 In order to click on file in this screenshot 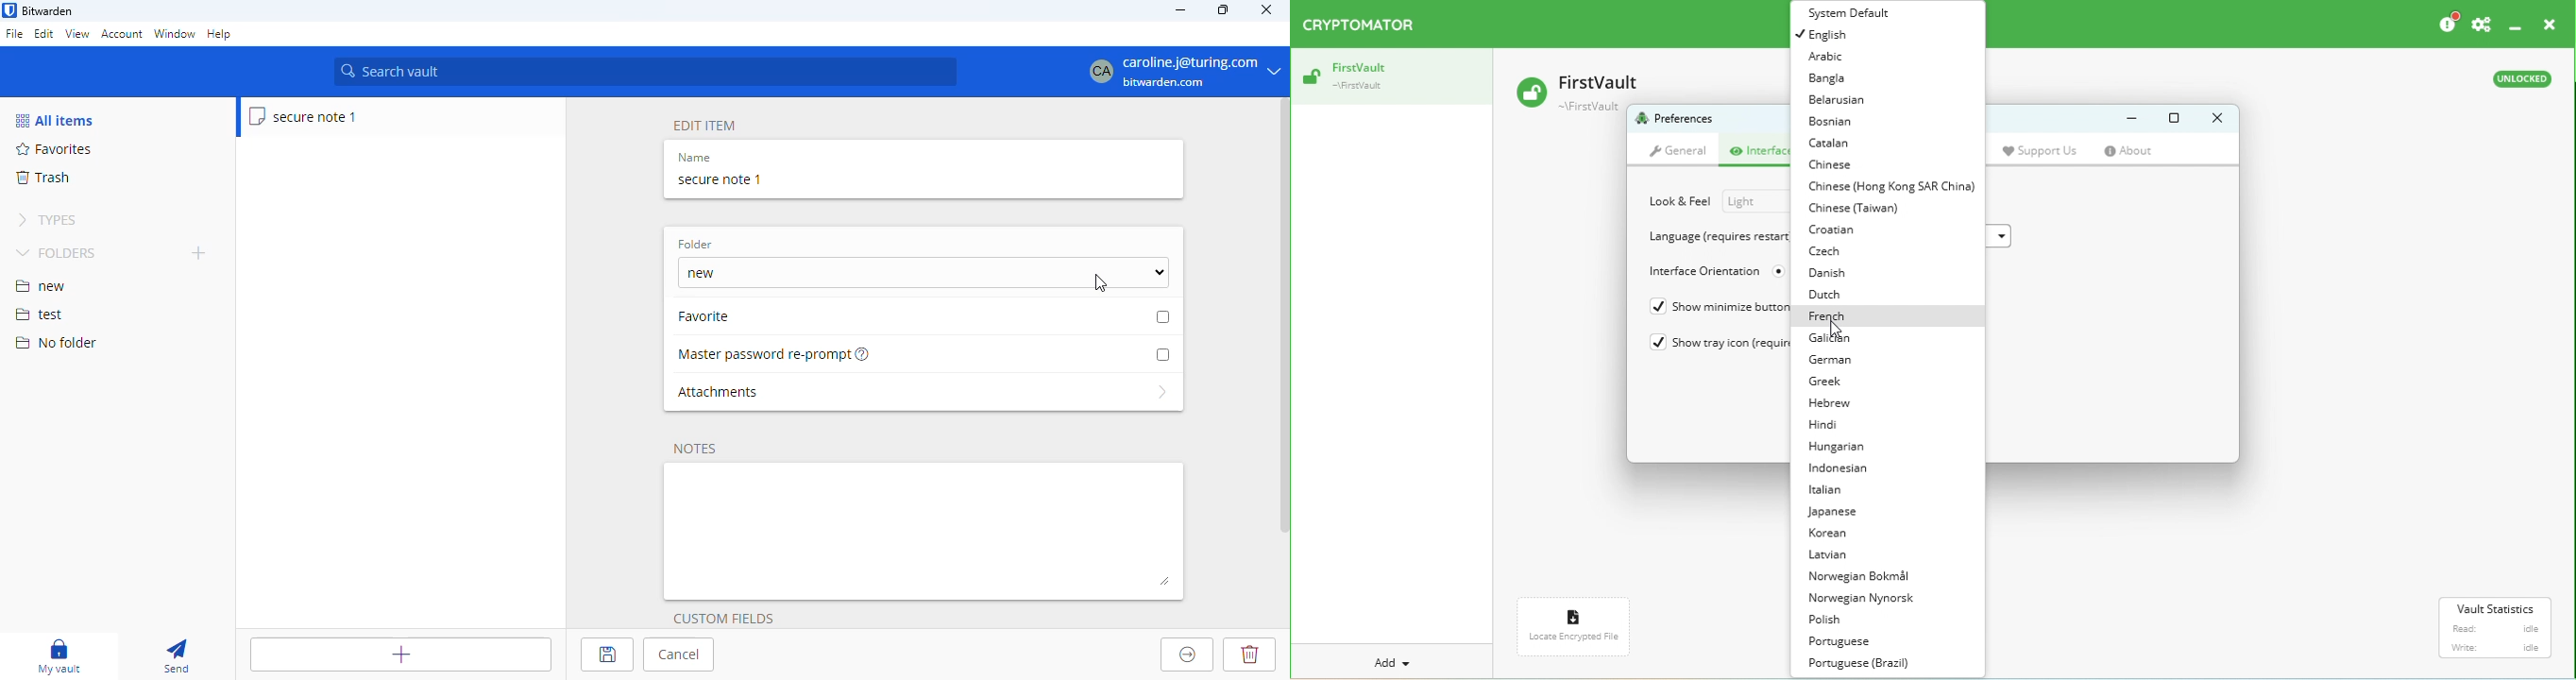, I will do `click(14, 35)`.